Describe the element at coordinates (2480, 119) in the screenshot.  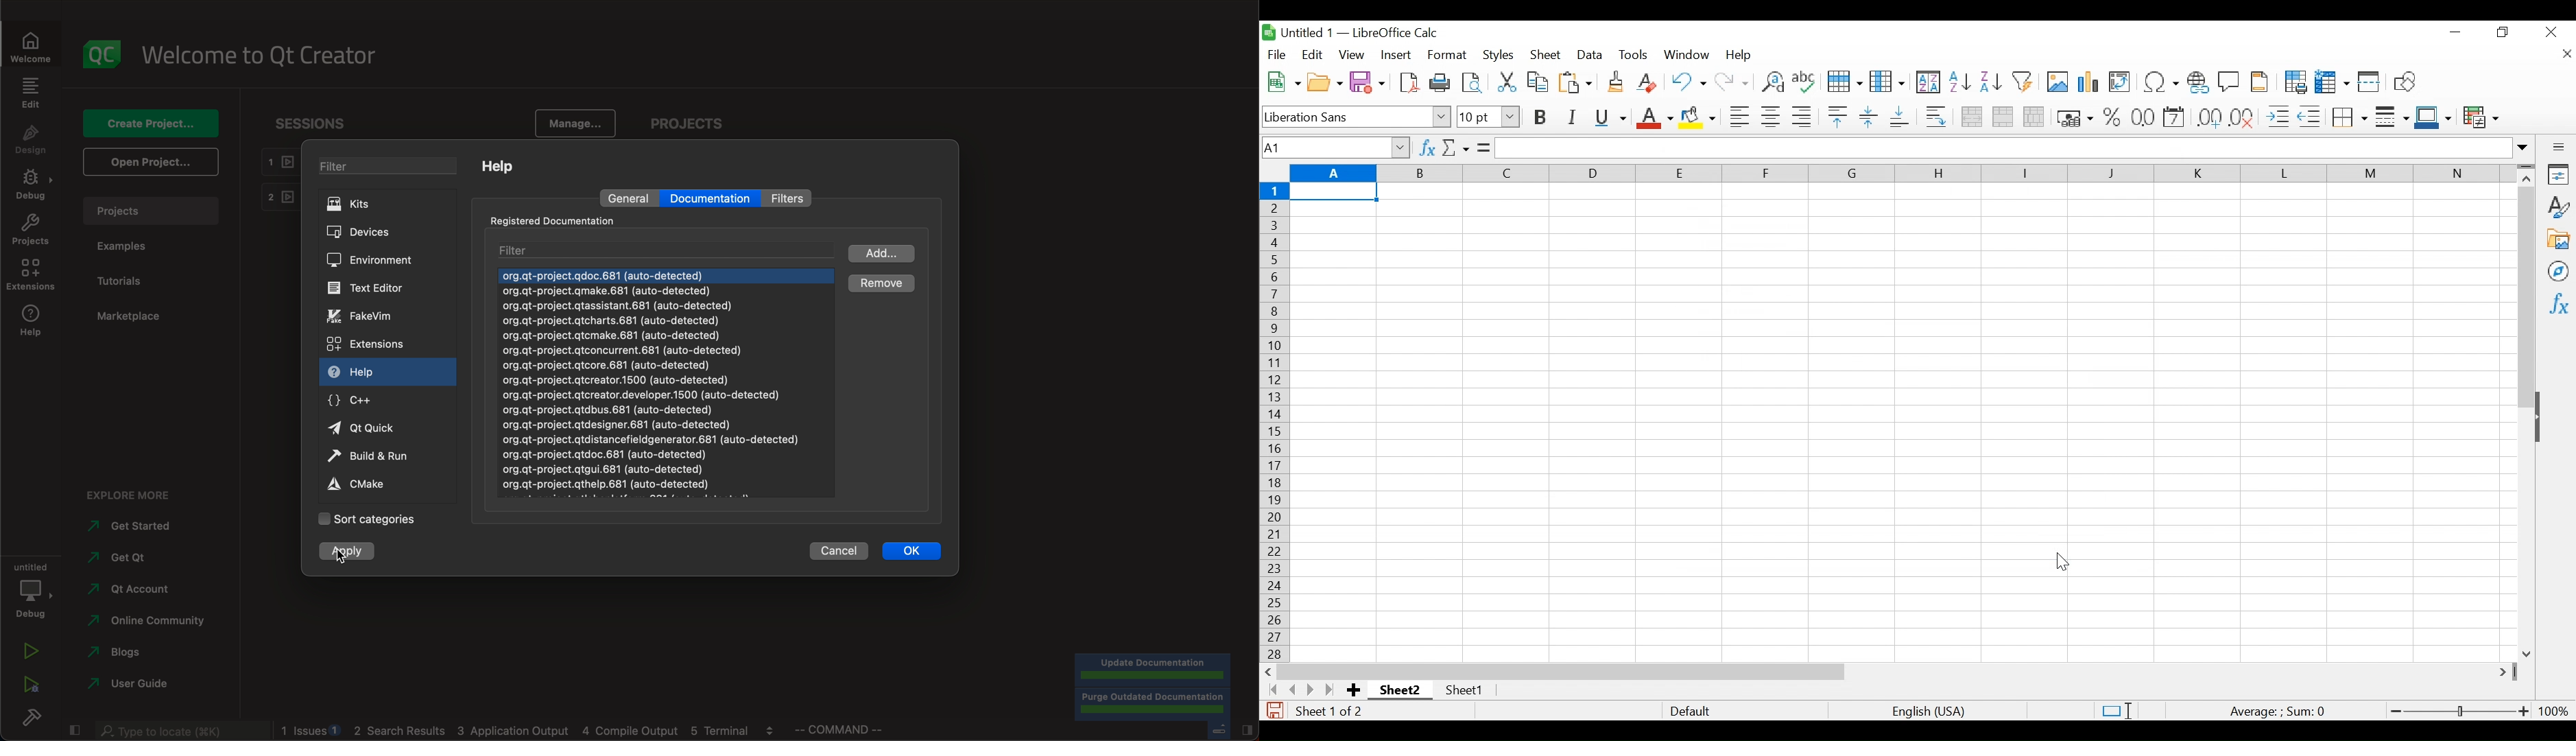
I see `Conditional` at that location.